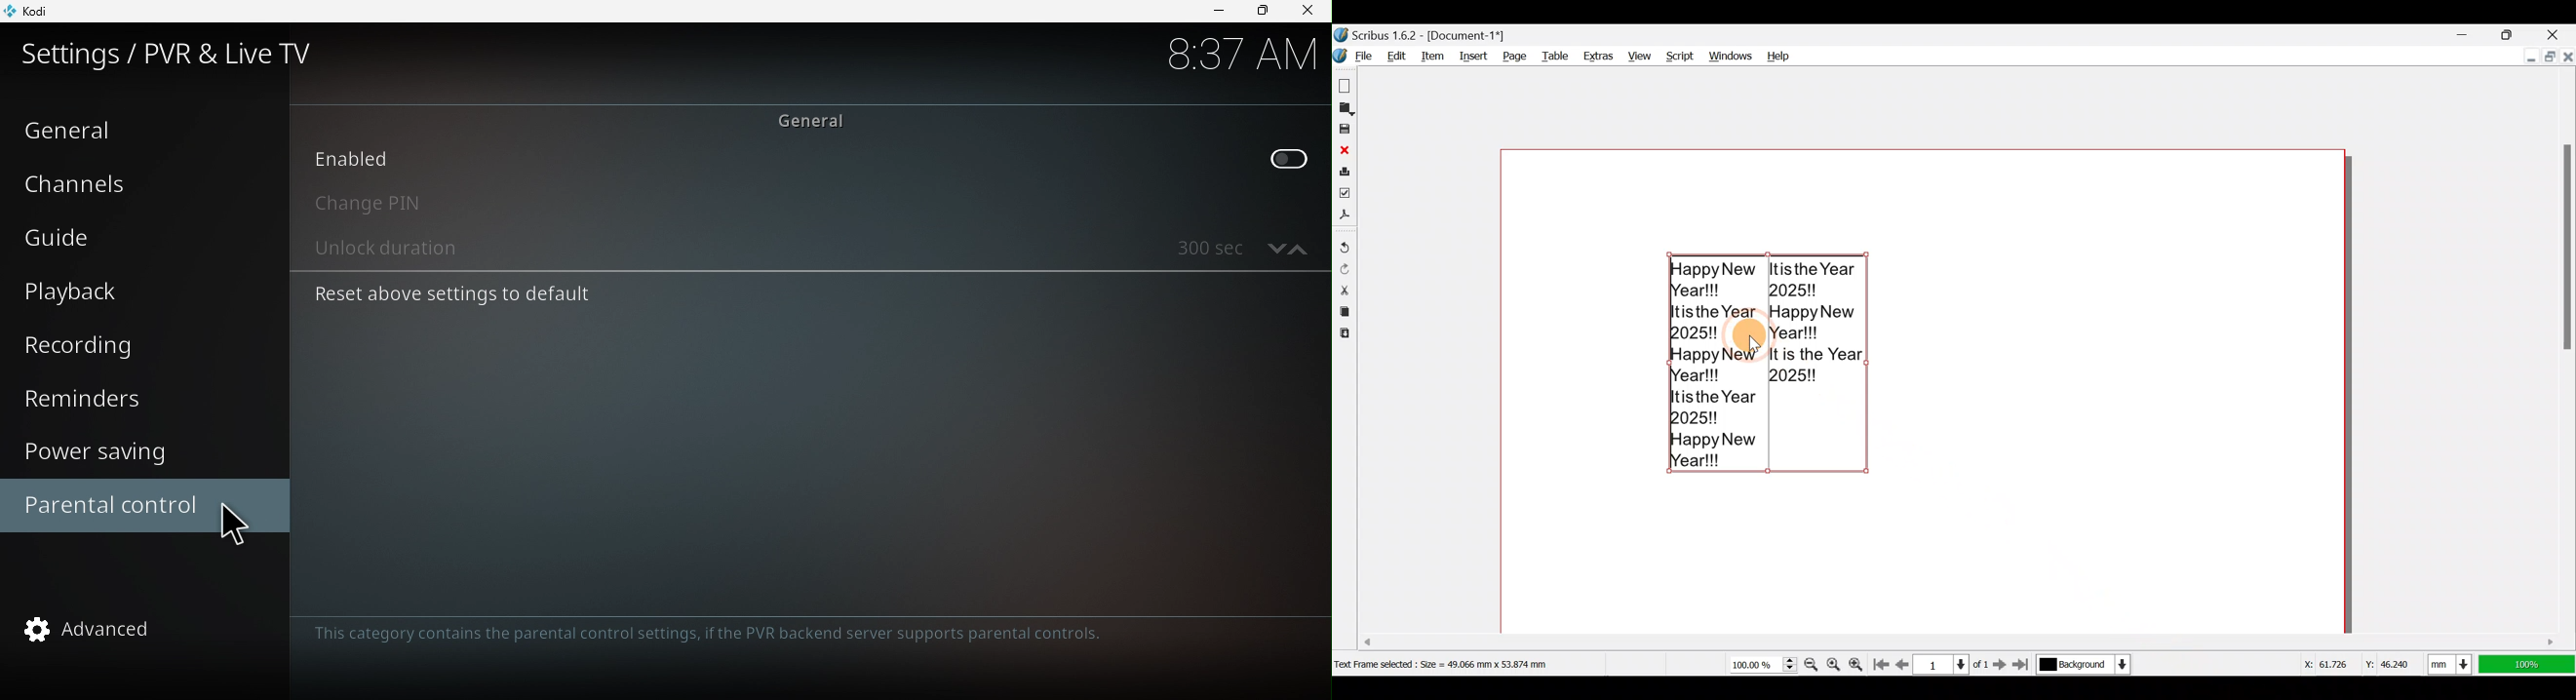  I want to click on Open, so click(1346, 108).